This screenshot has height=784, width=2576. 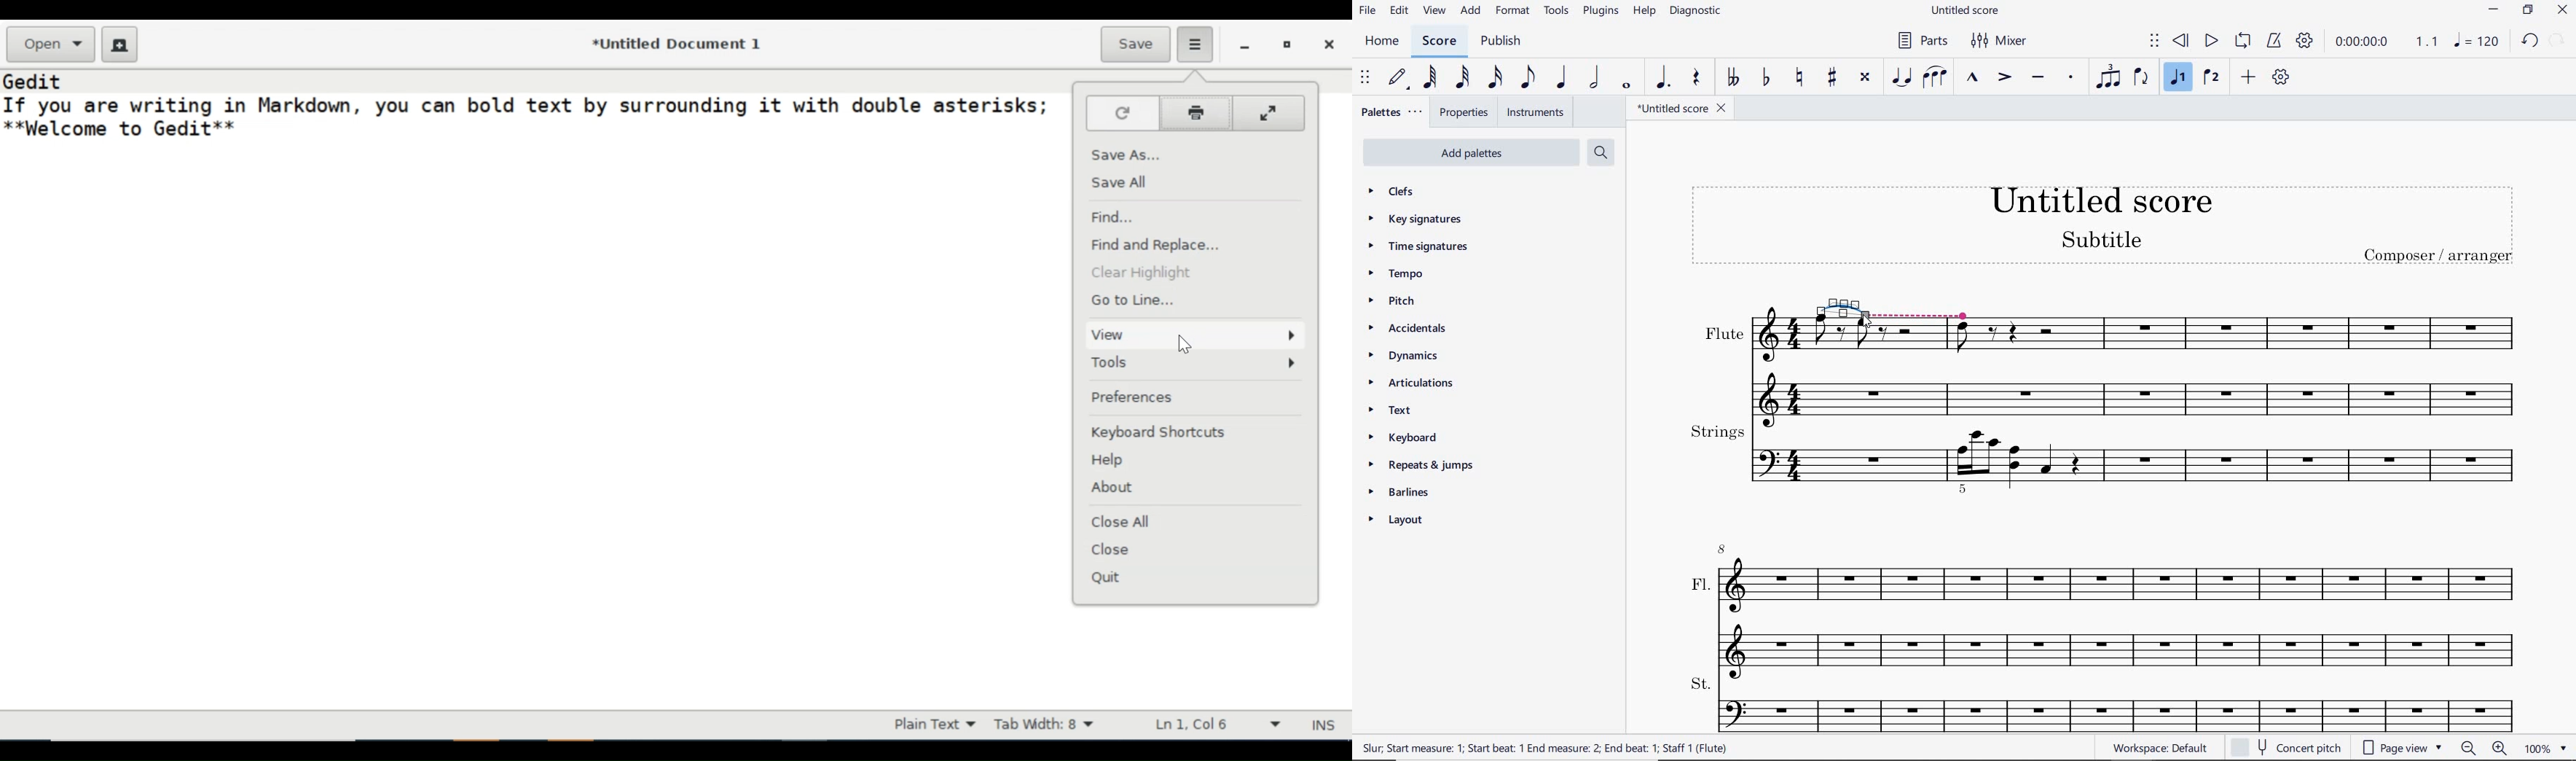 What do you see at coordinates (1891, 369) in the screenshot?
I see `flute` at bounding box center [1891, 369].